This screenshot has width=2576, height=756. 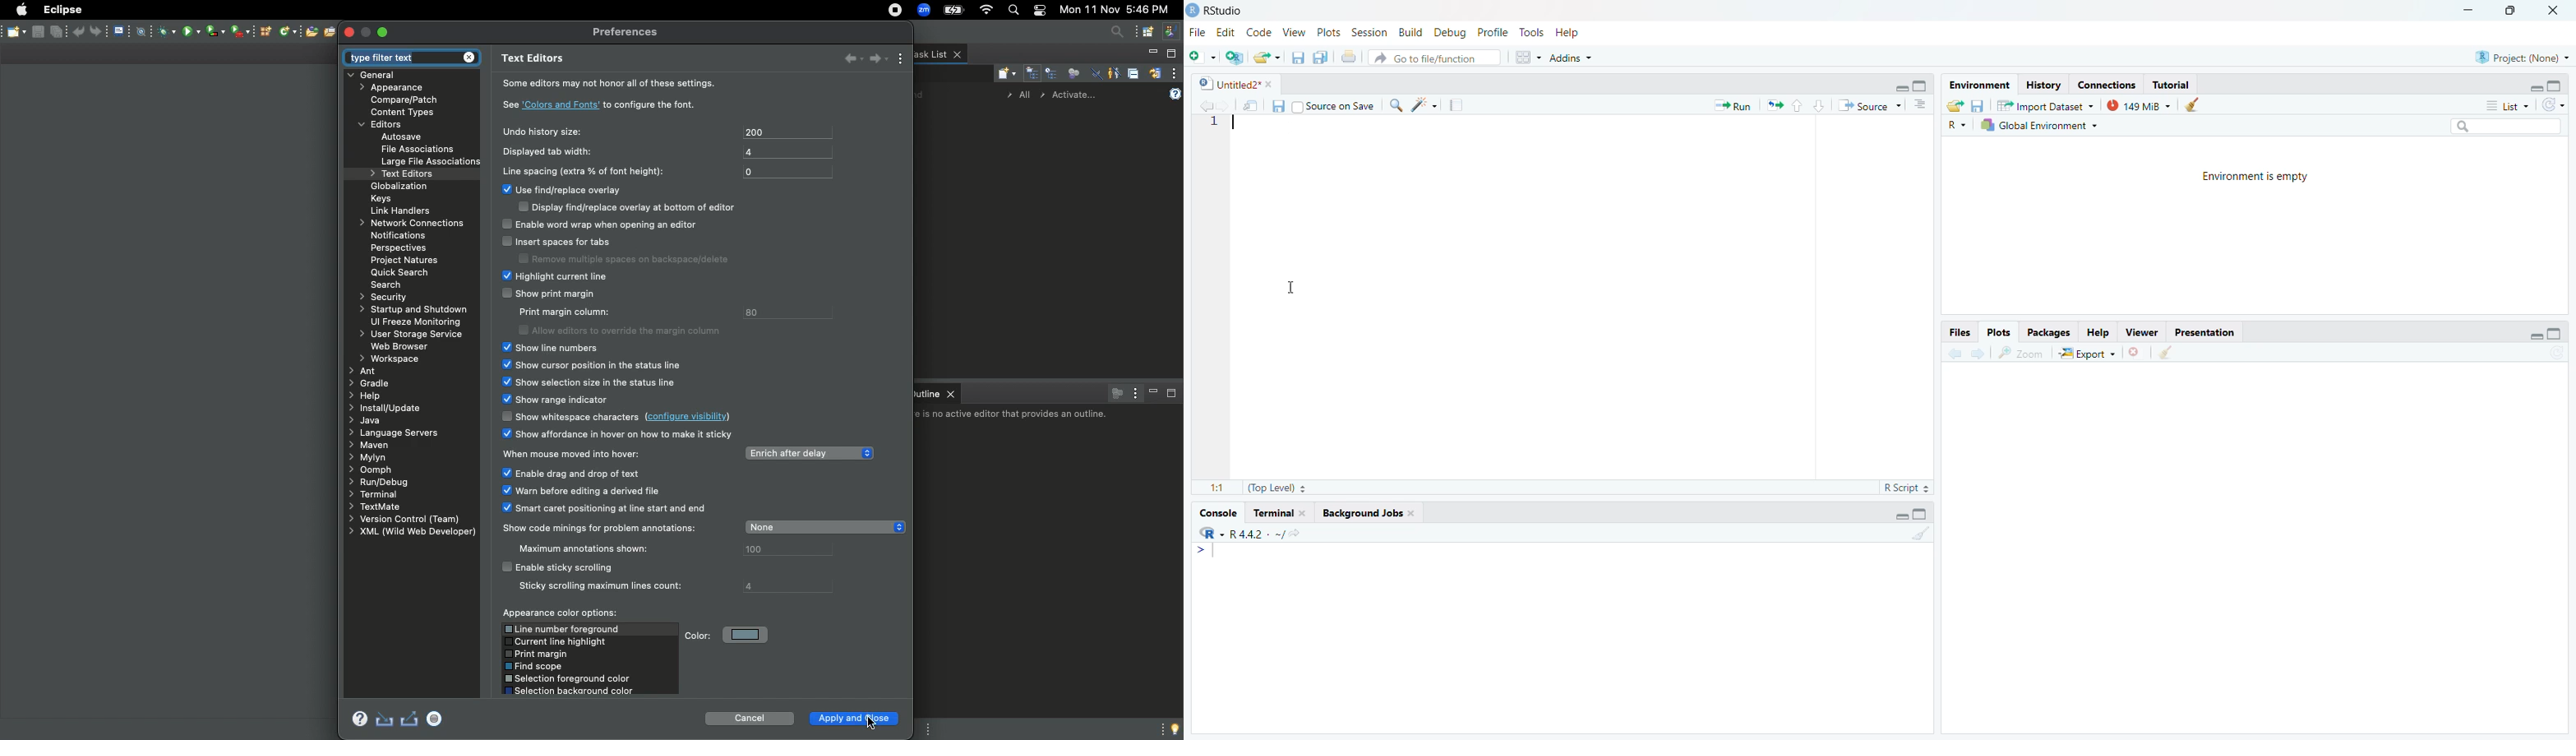 I want to click on Source the contents of the active document, so click(x=1870, y=105).